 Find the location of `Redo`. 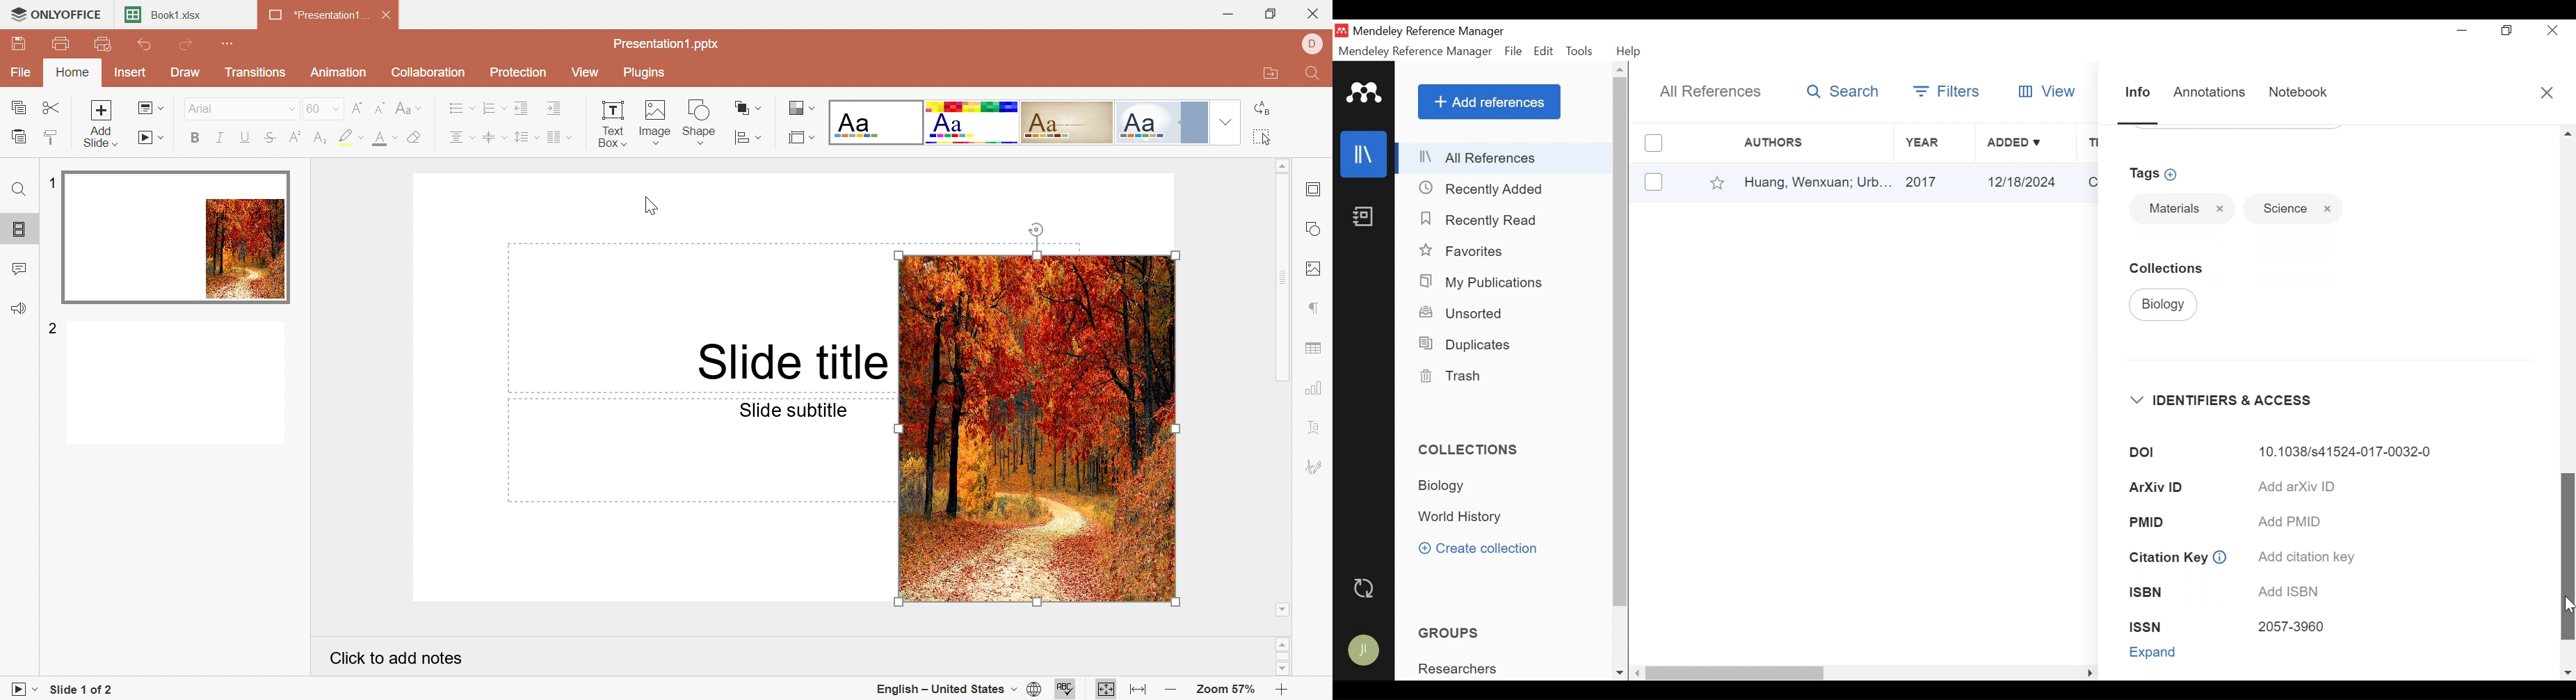

Redo is located at coordinates (188, 45).